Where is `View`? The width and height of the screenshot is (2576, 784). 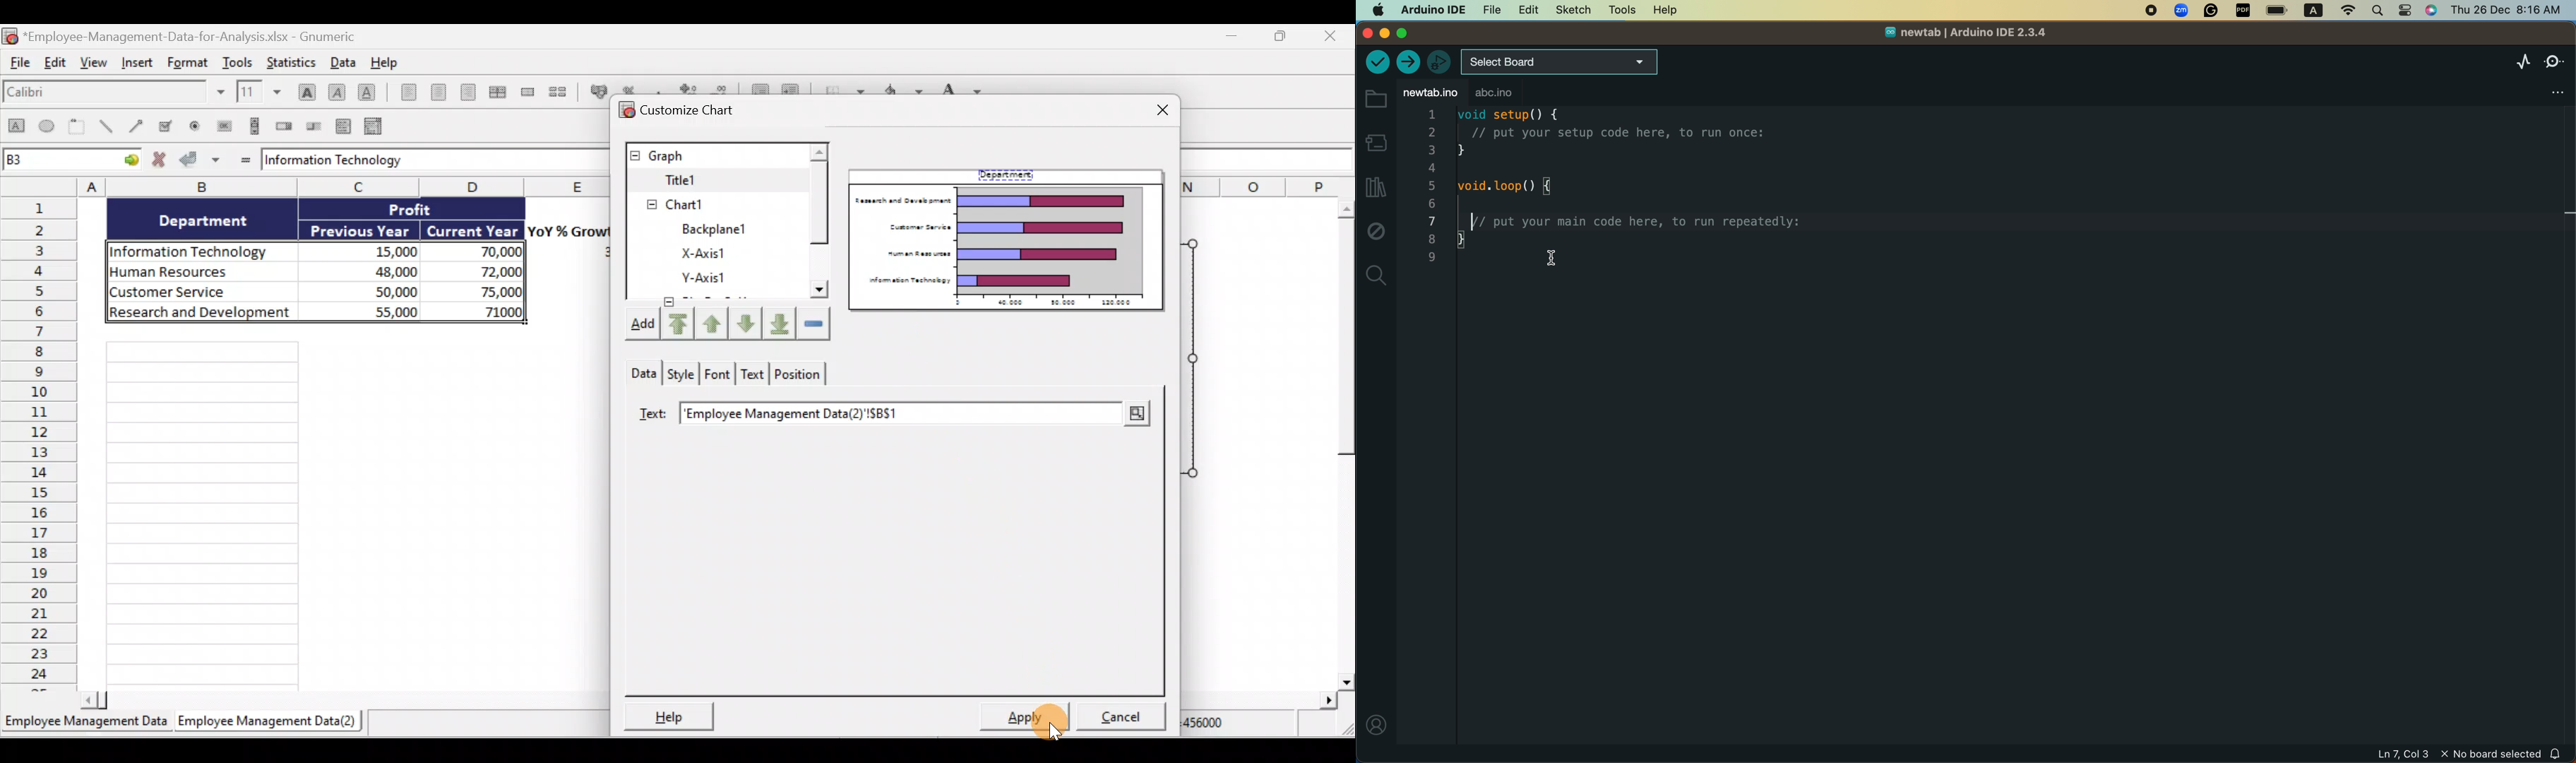
View is located at coordinates (94, 63).